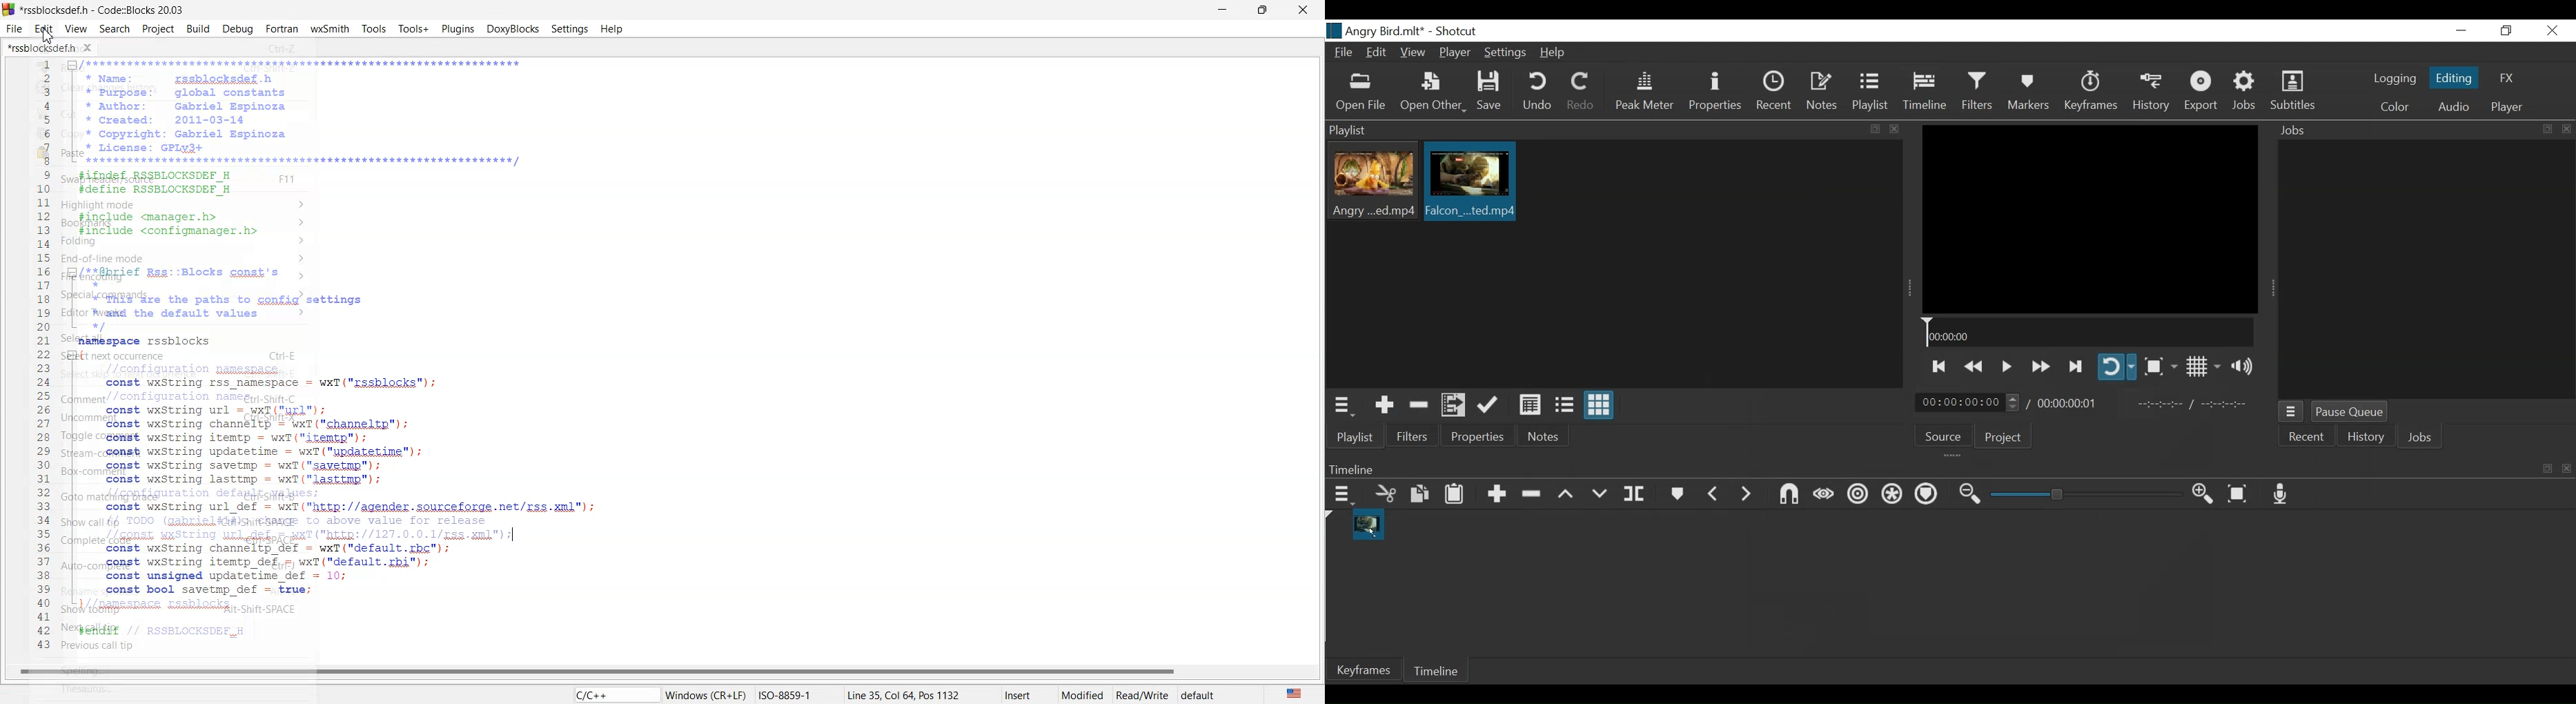 This screenshot has height=728, width=2576. Describe the element at coordinates (1531, 406) in the screenshot. I see `View as details` at that location.